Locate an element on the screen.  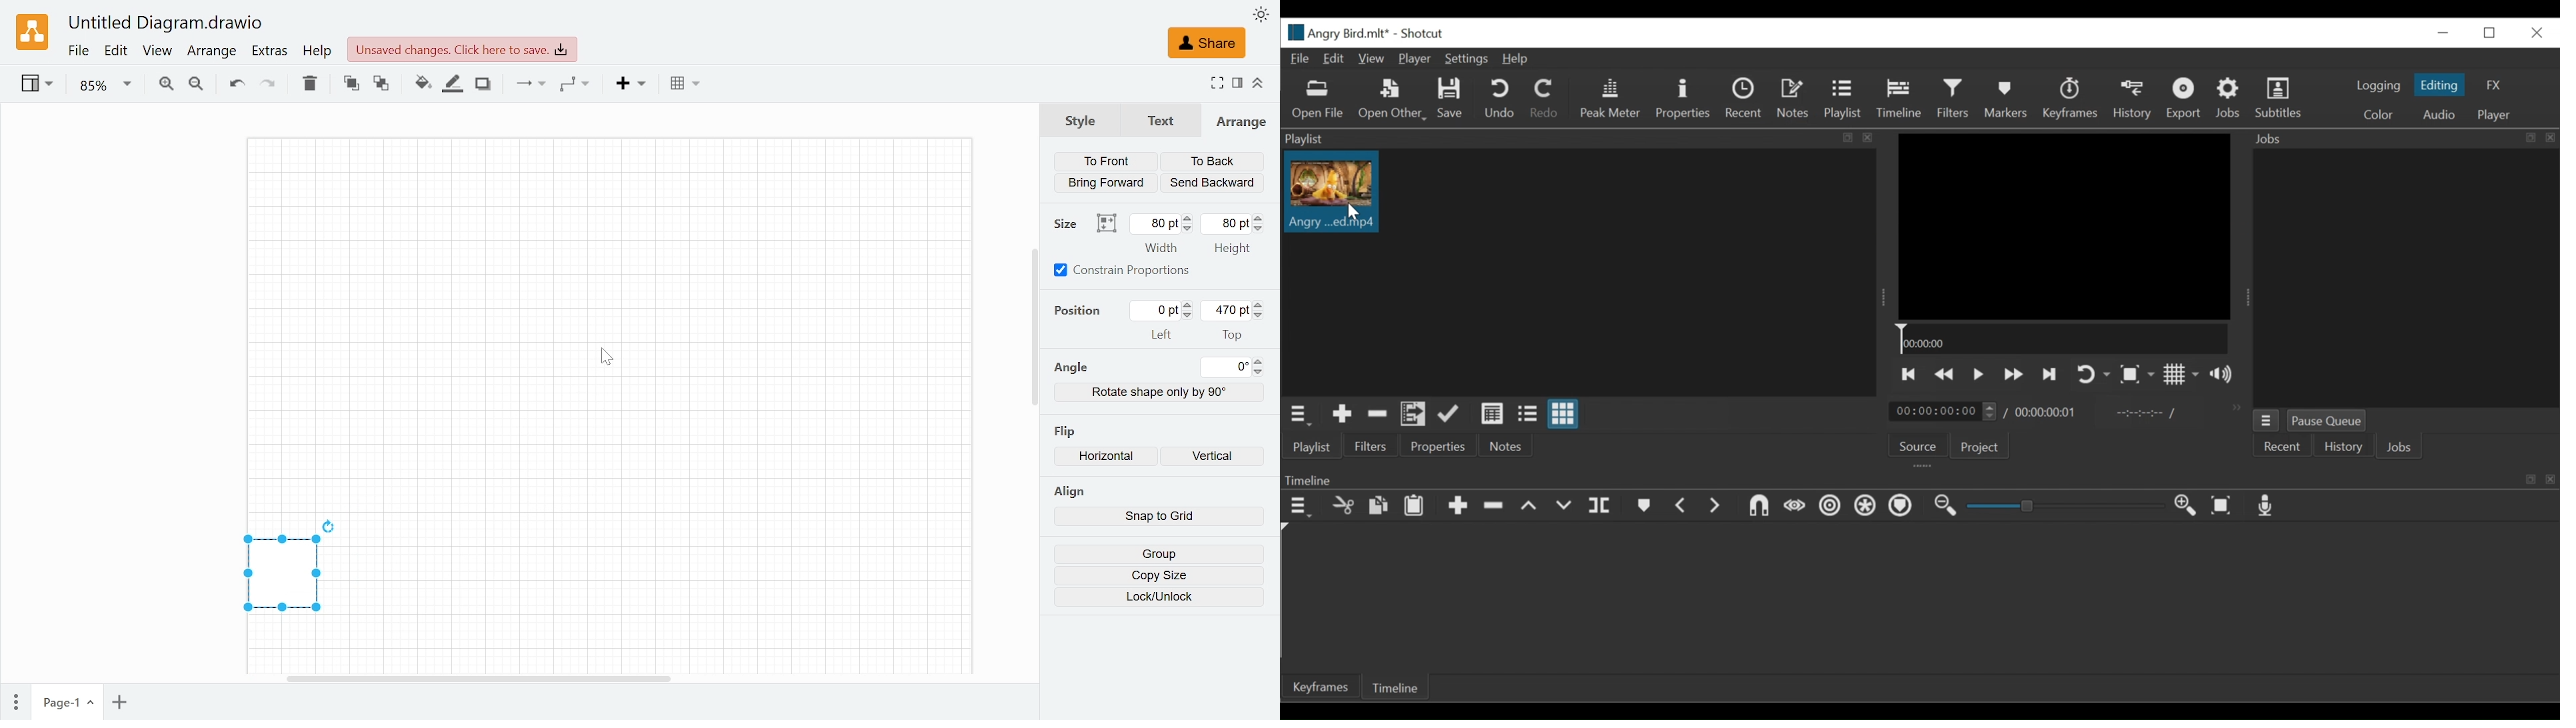
lift is located at coordinates (1531, 505).